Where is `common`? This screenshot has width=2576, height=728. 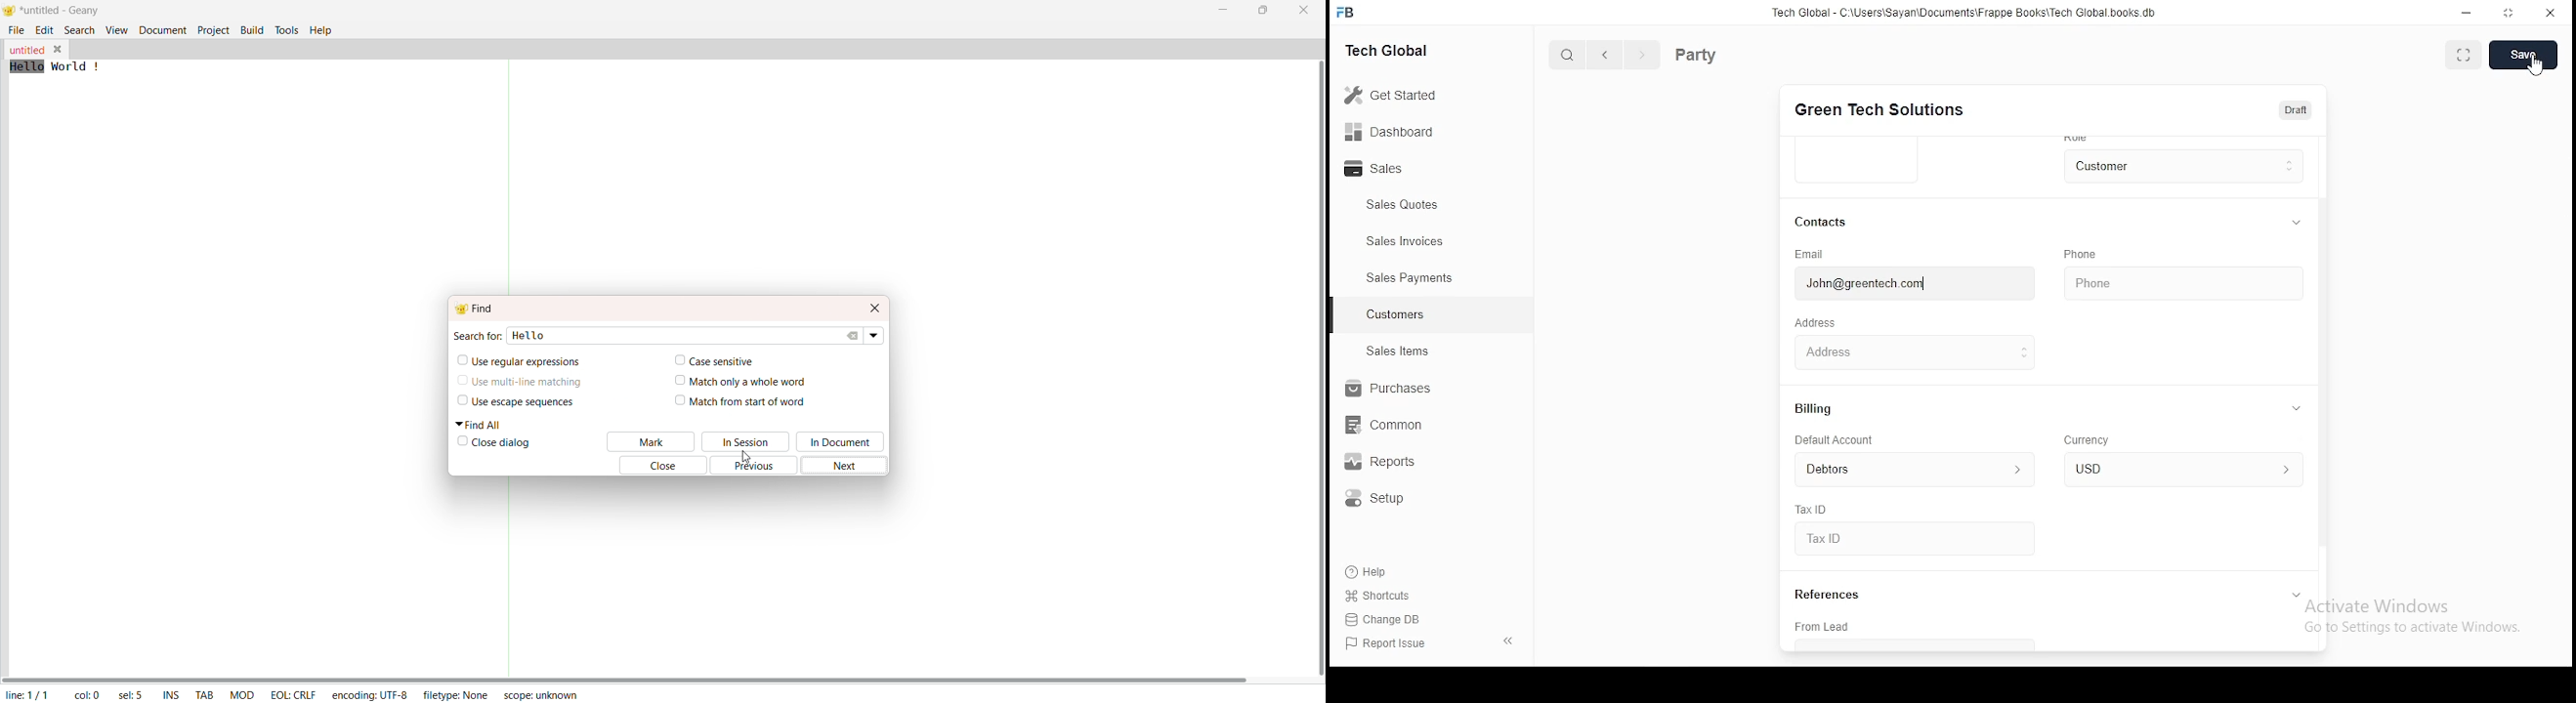
common is located at coordinates (1383, 427).